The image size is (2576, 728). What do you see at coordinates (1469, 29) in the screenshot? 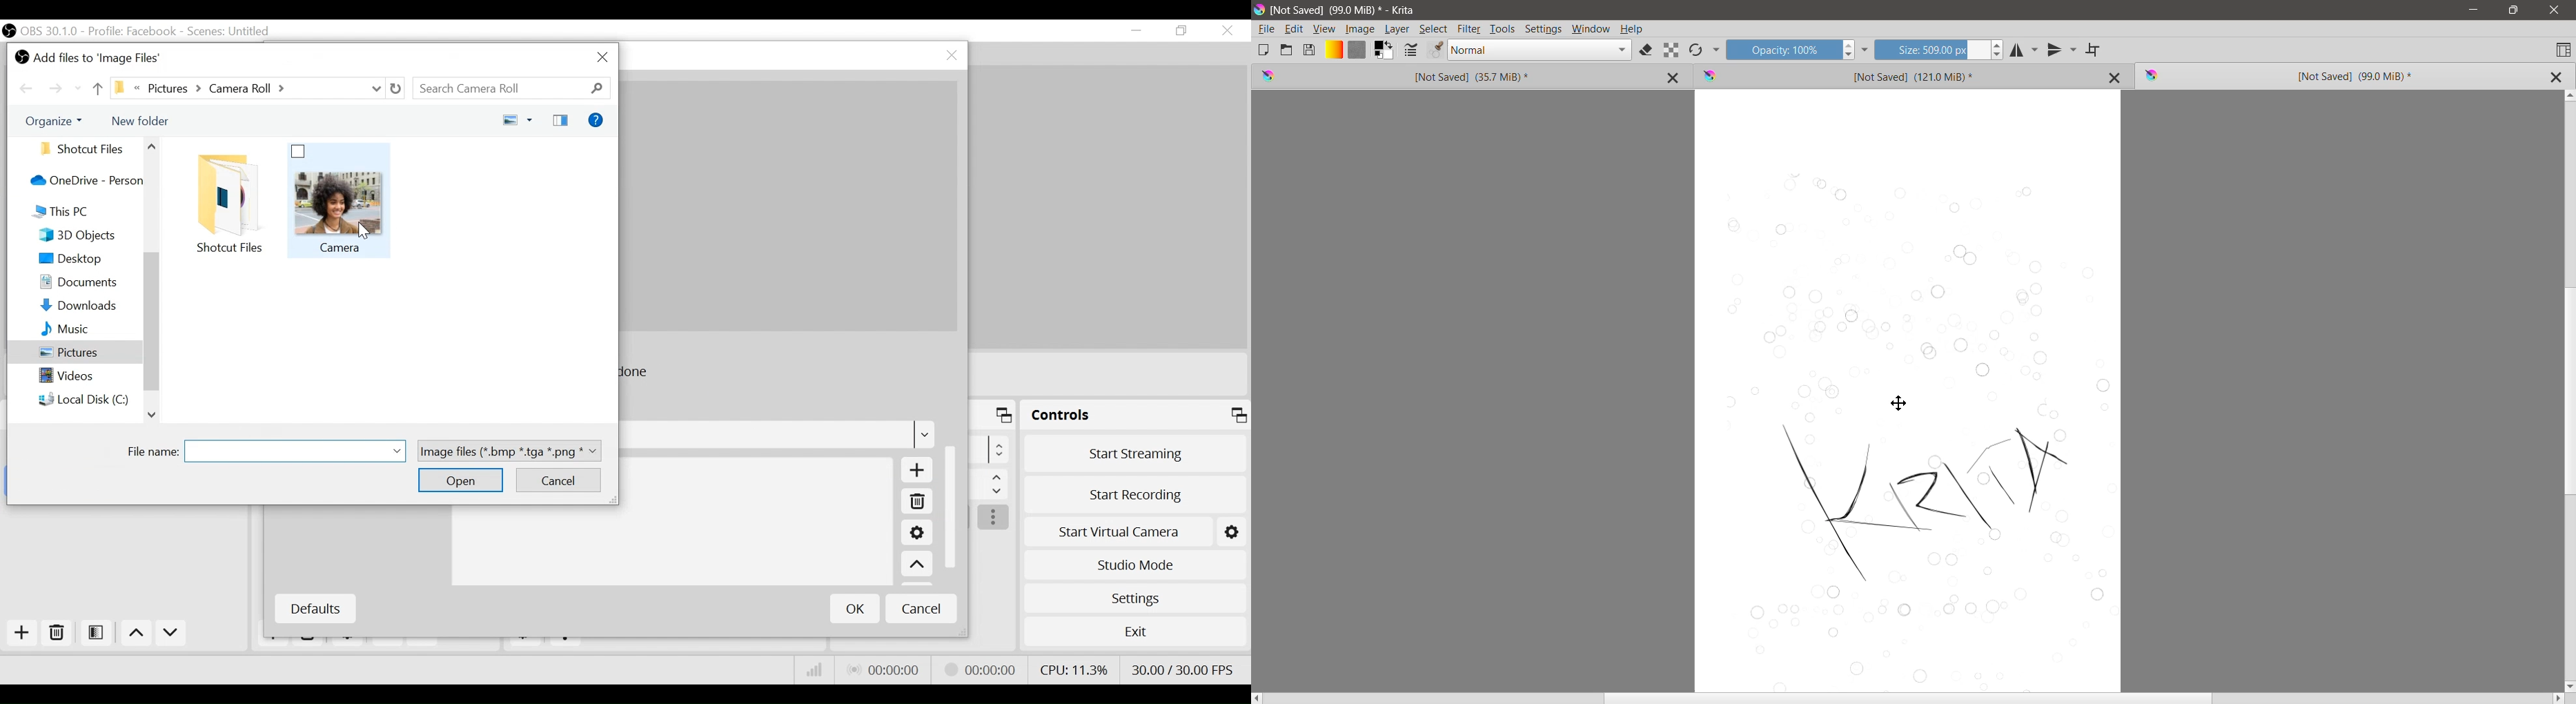
I see `Filter` at bounding box center [1469, 29].